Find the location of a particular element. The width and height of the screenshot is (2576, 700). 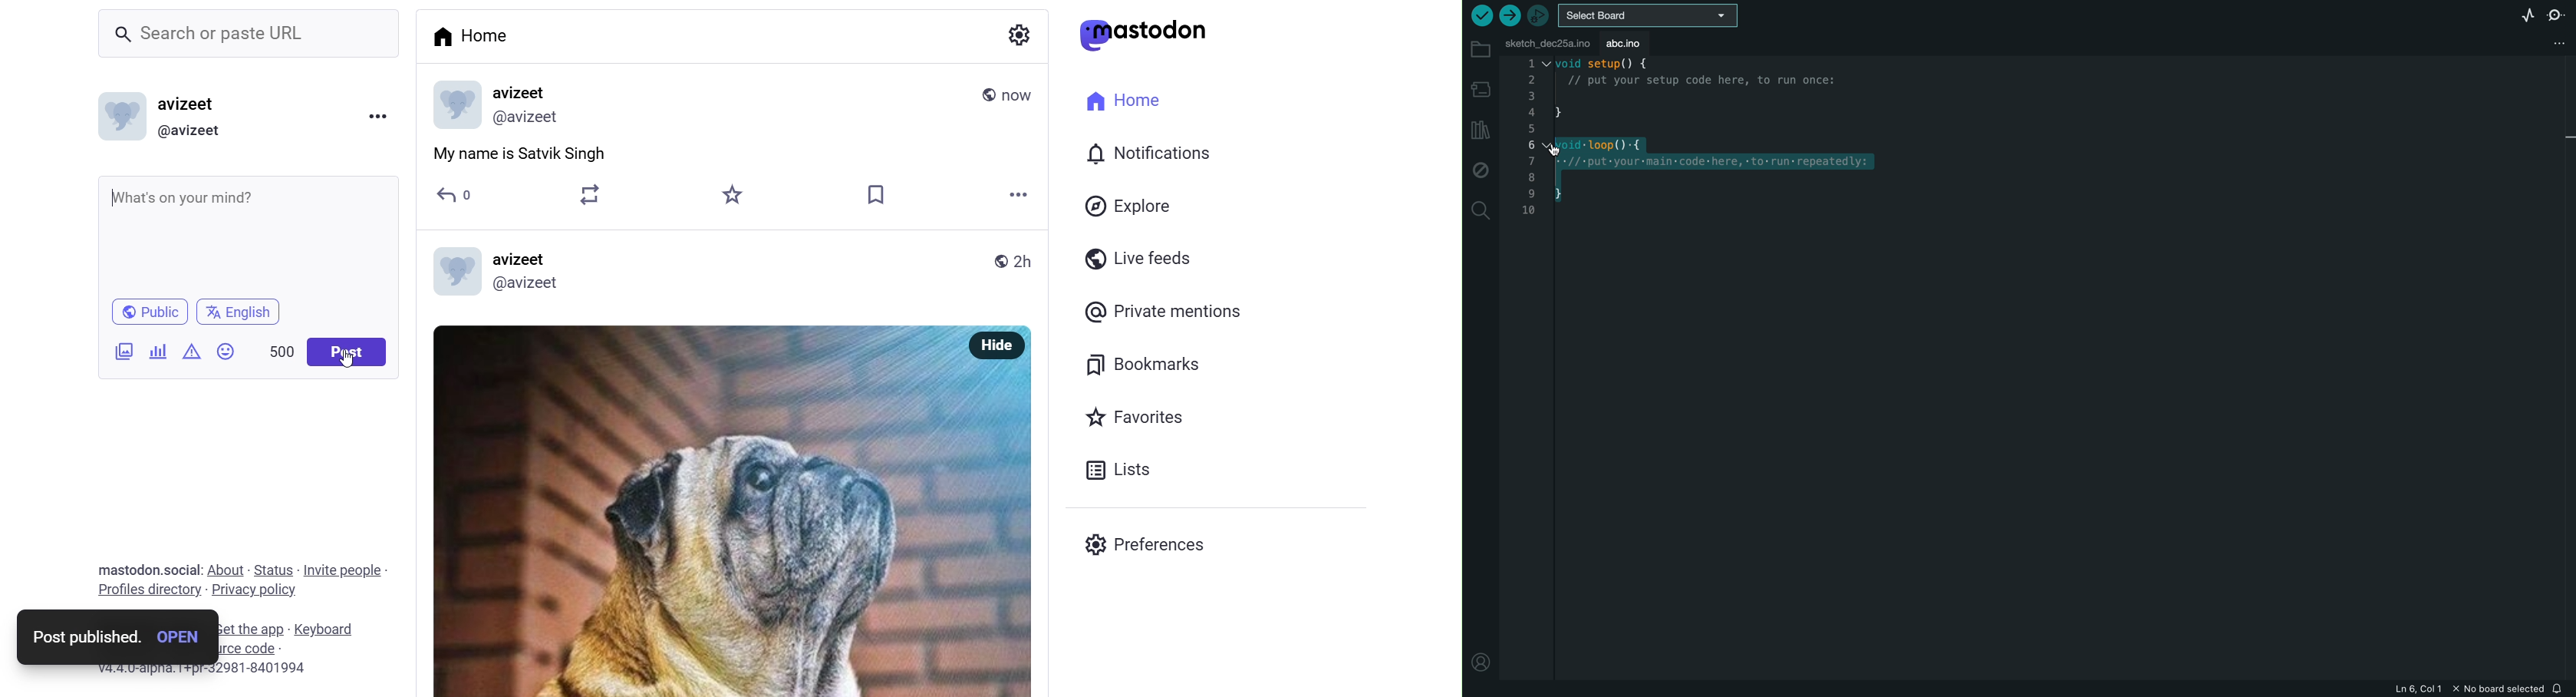

emoji is located at coordinates (226, 351).